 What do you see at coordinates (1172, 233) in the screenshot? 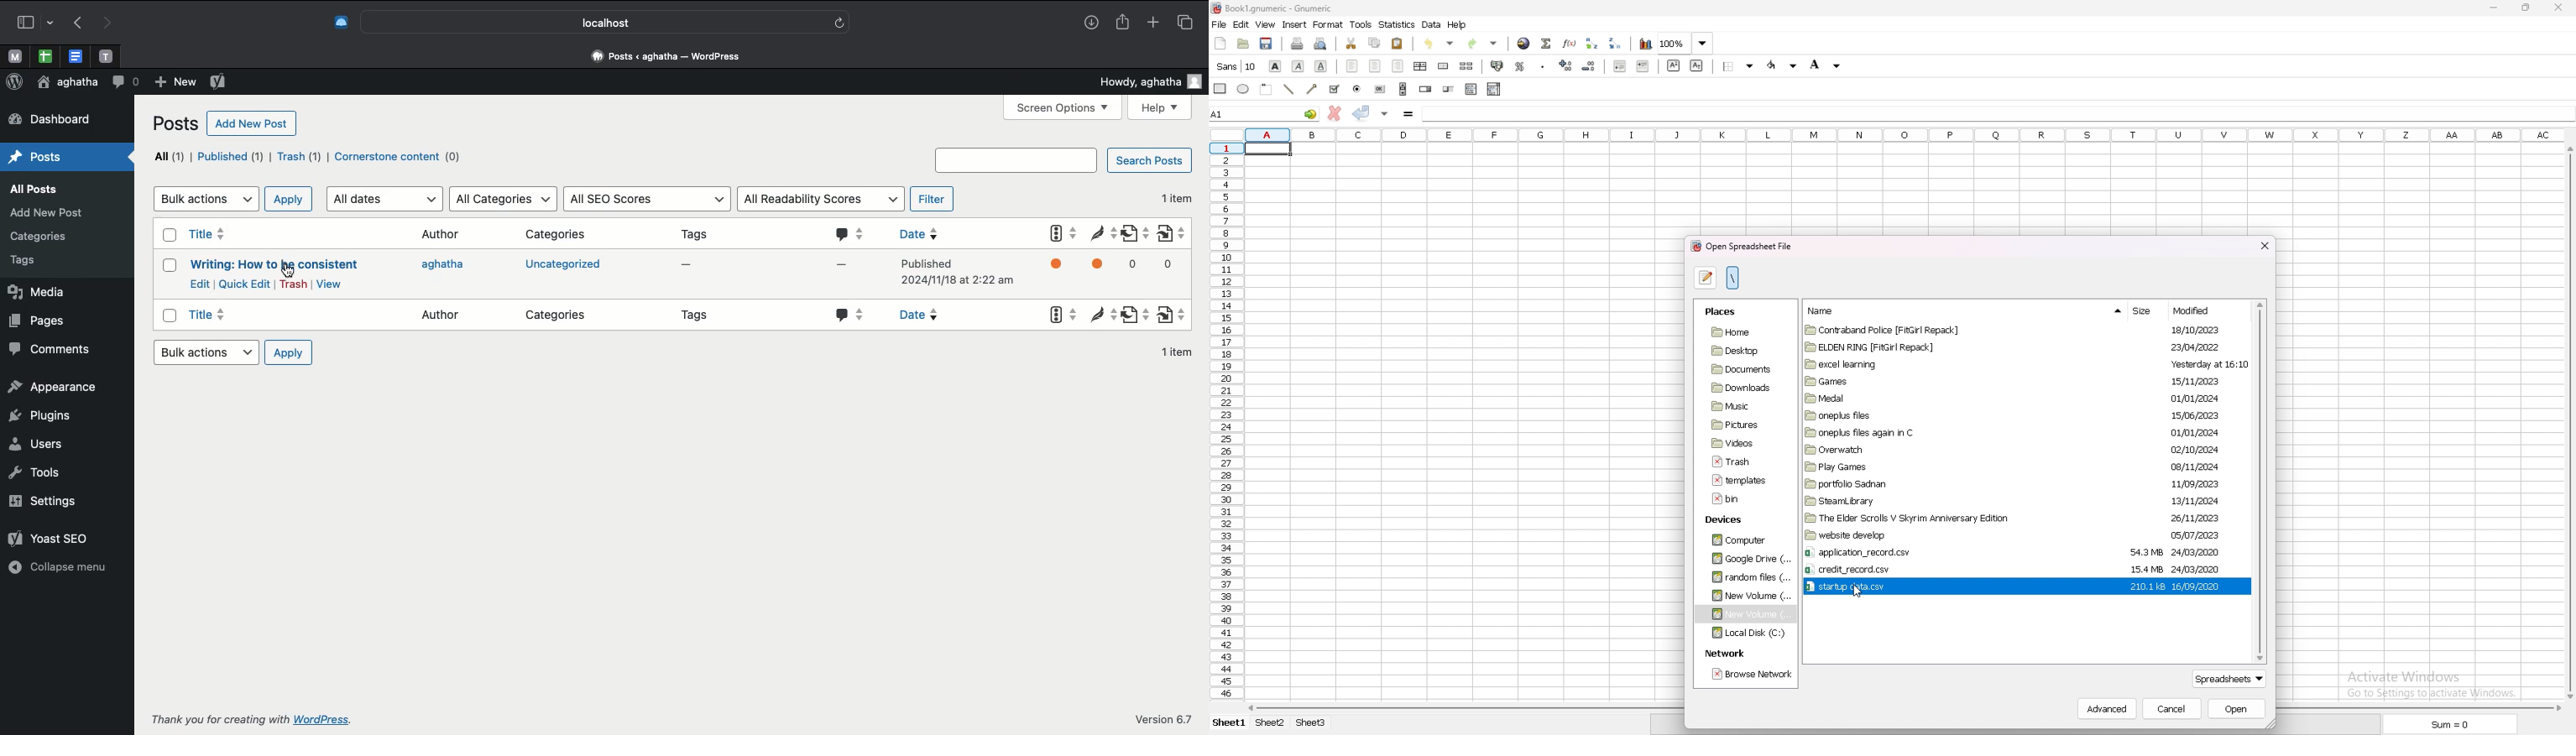
I see `Internal links` at bounding box center [1172, 233].